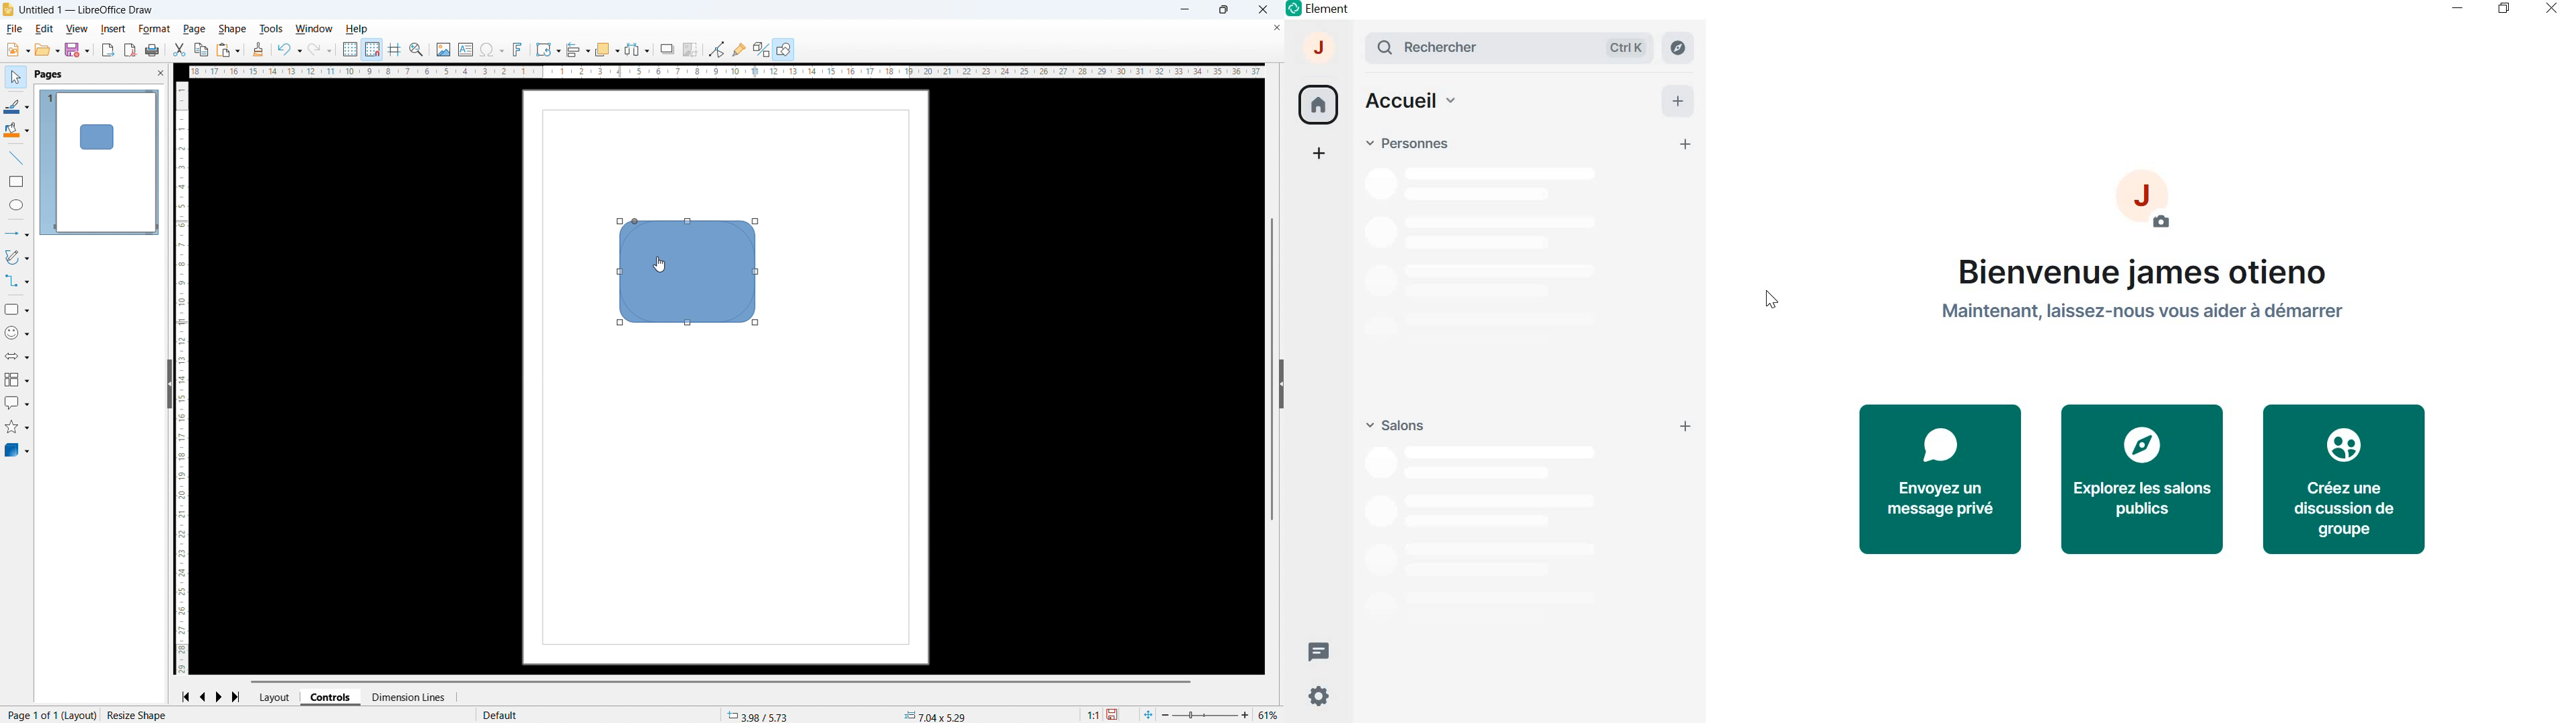  What do you see at coordinates (99, 161) in the screenshot?
I see `Page display` at bounding box center [99, 161].